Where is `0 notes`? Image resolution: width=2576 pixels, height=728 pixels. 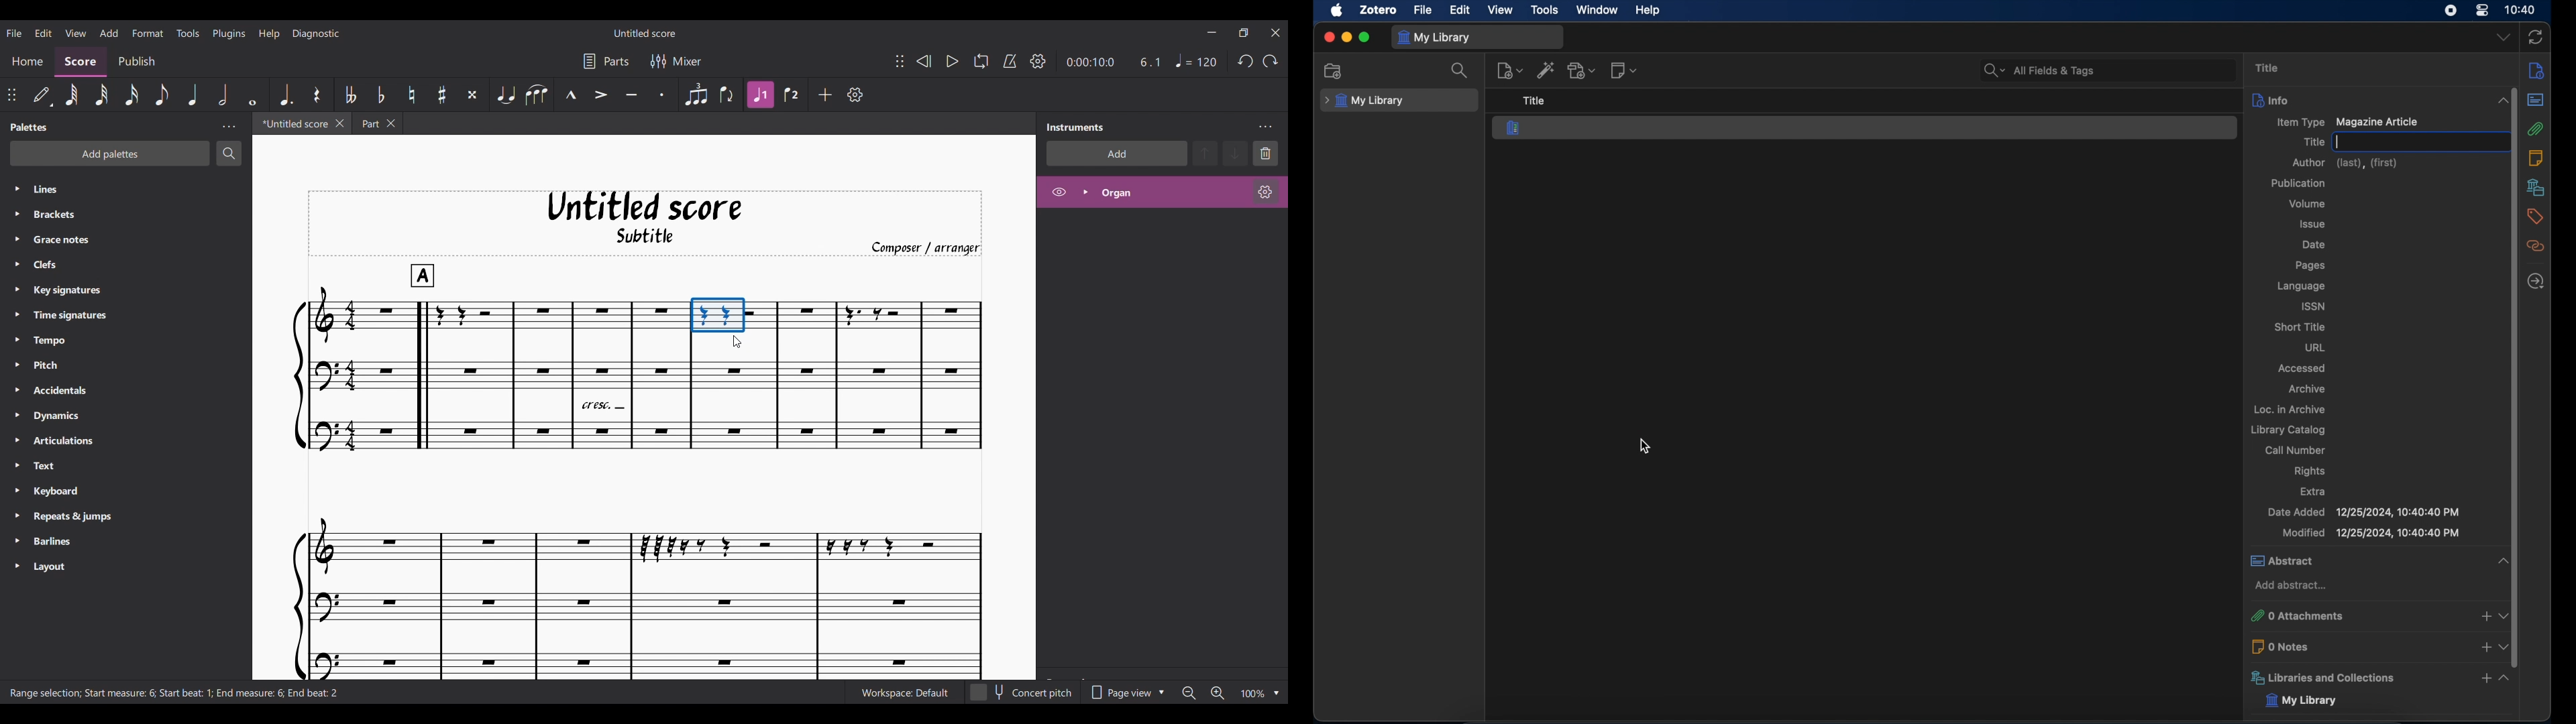 0 notes is located at coordinates (2376, 646).